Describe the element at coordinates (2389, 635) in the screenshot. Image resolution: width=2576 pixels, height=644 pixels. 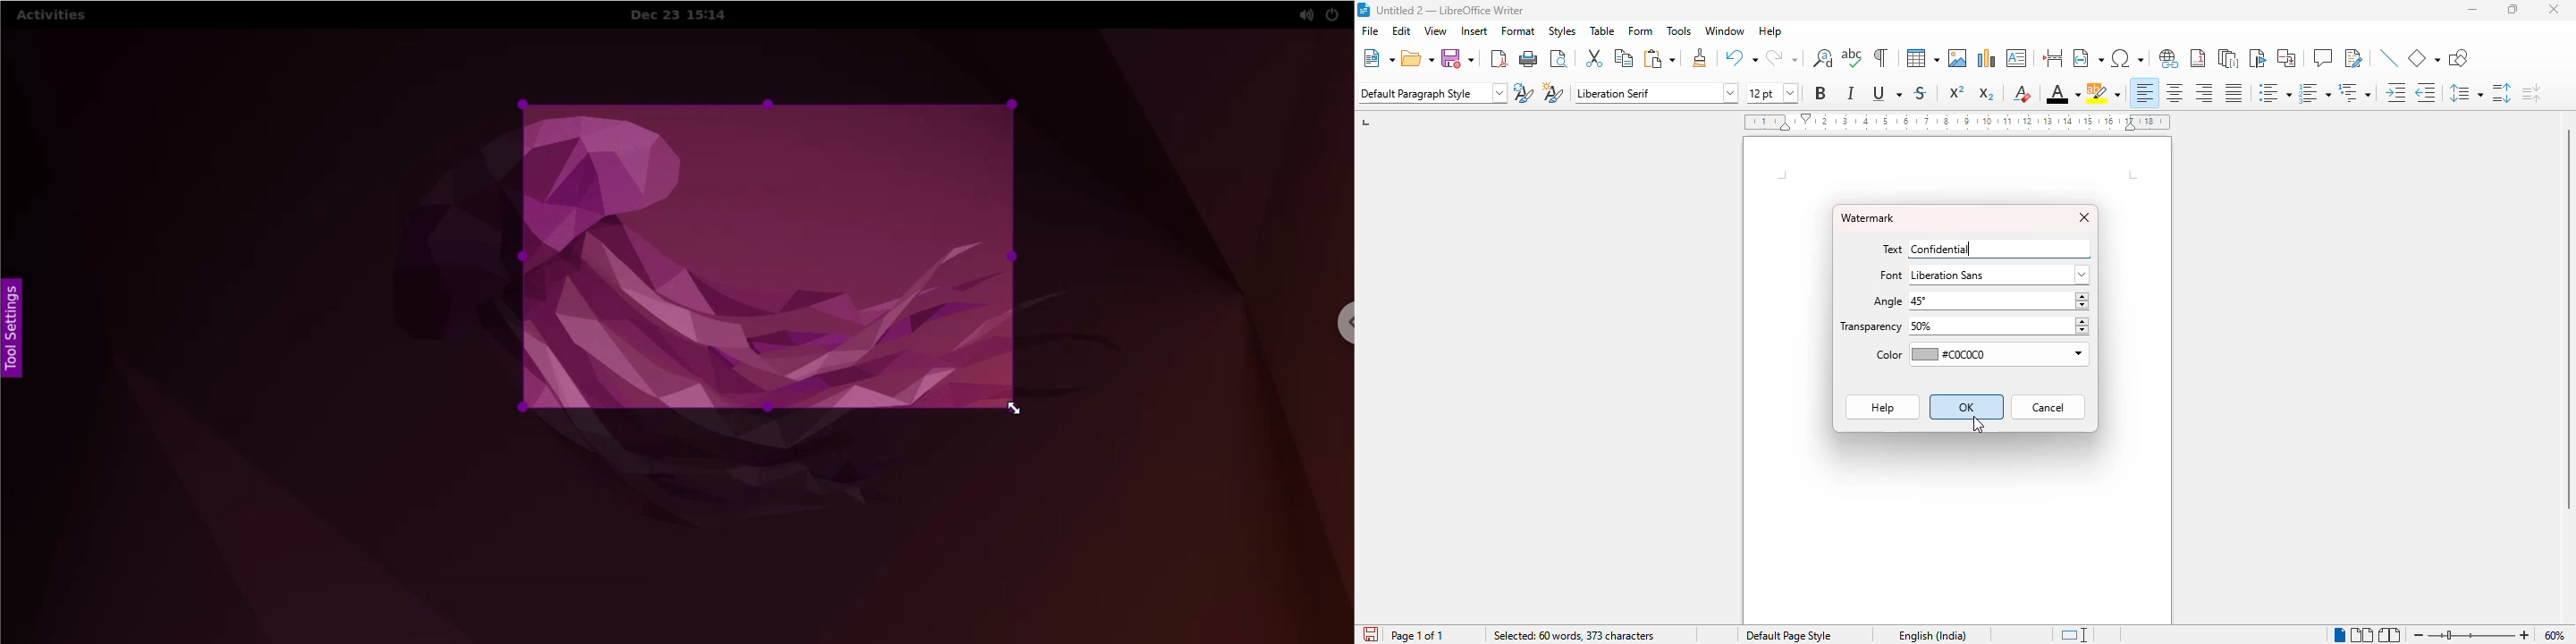
I see `book view` at that location.